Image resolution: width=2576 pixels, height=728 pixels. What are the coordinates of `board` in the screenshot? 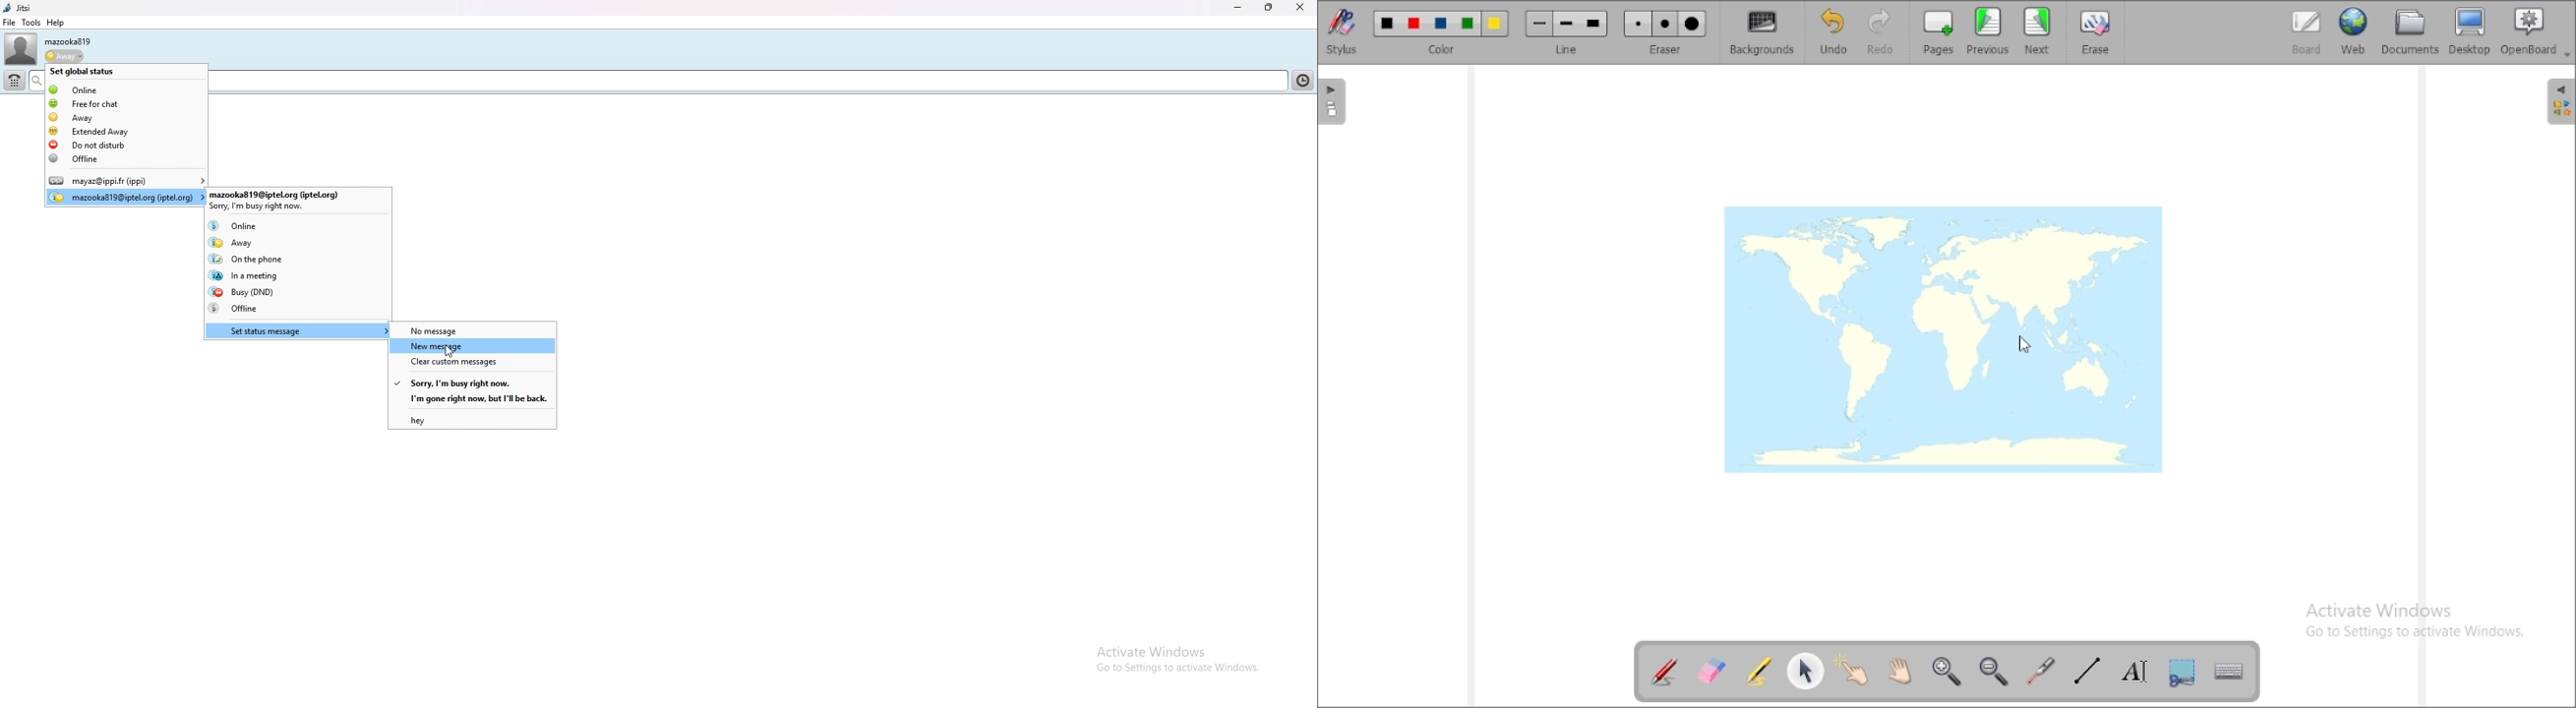 It's located at (2306, 32).